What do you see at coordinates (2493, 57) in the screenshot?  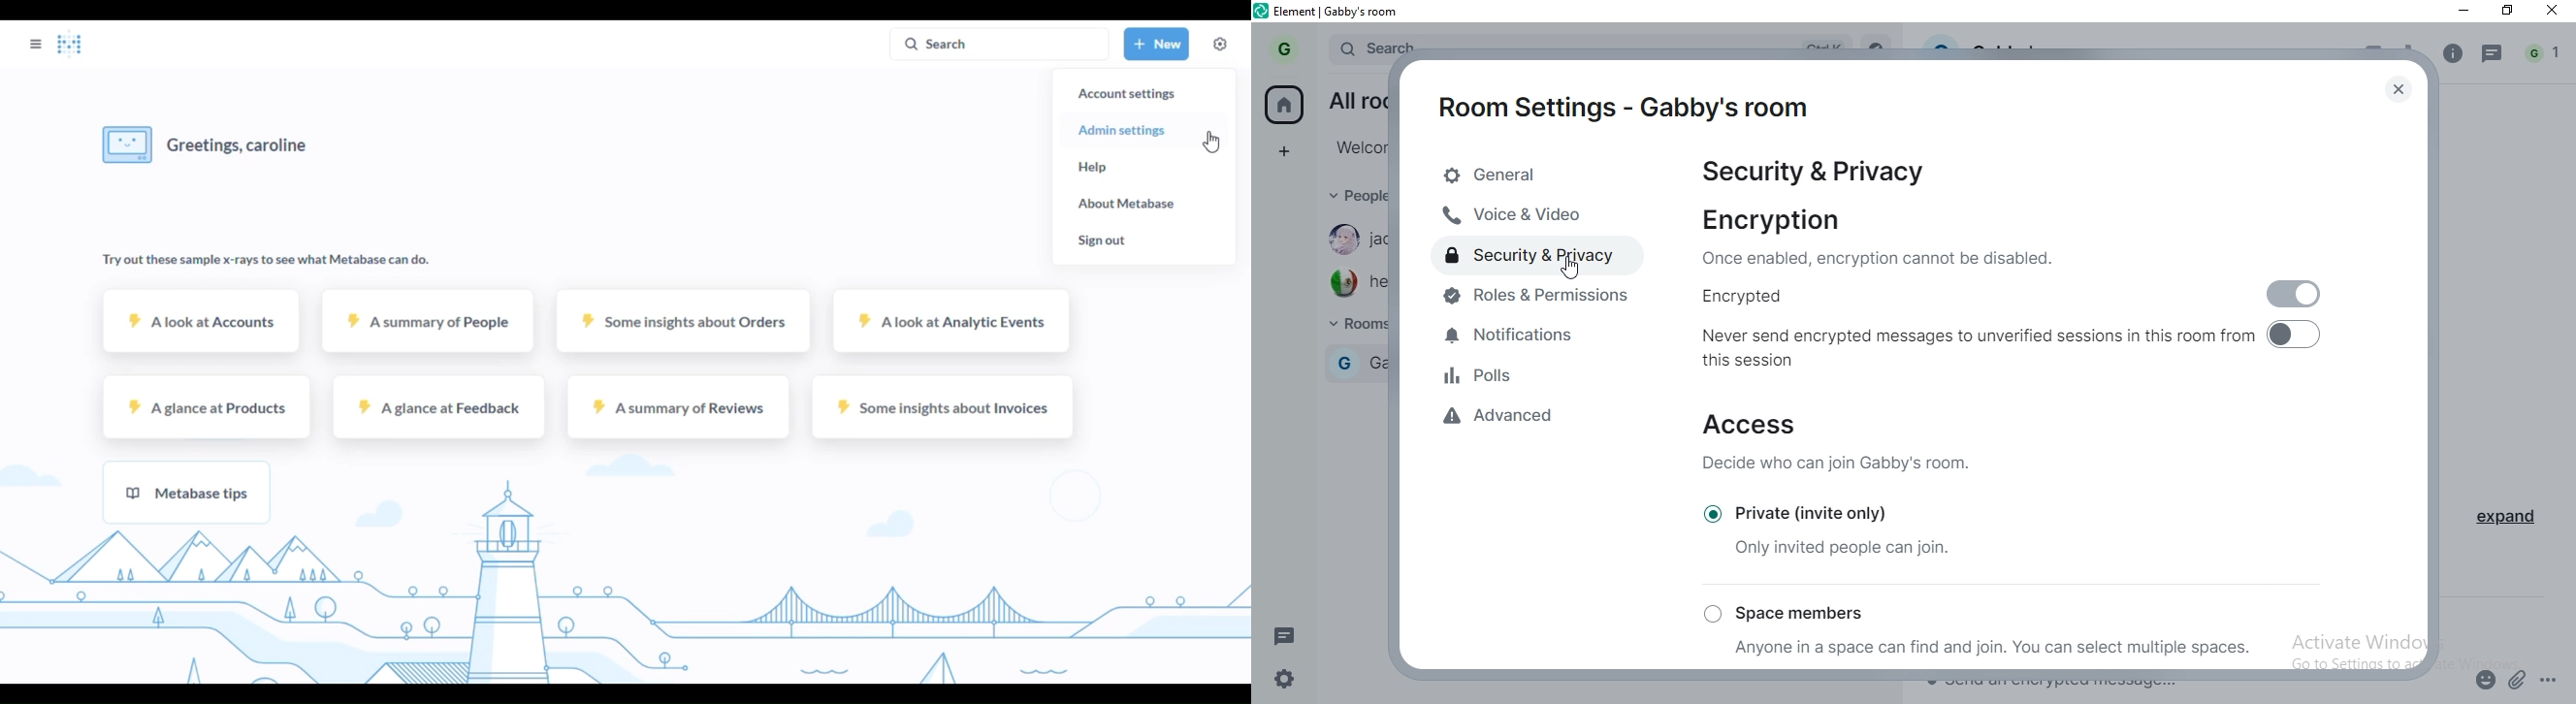 I see `message` at bounding box center [2493, 57].